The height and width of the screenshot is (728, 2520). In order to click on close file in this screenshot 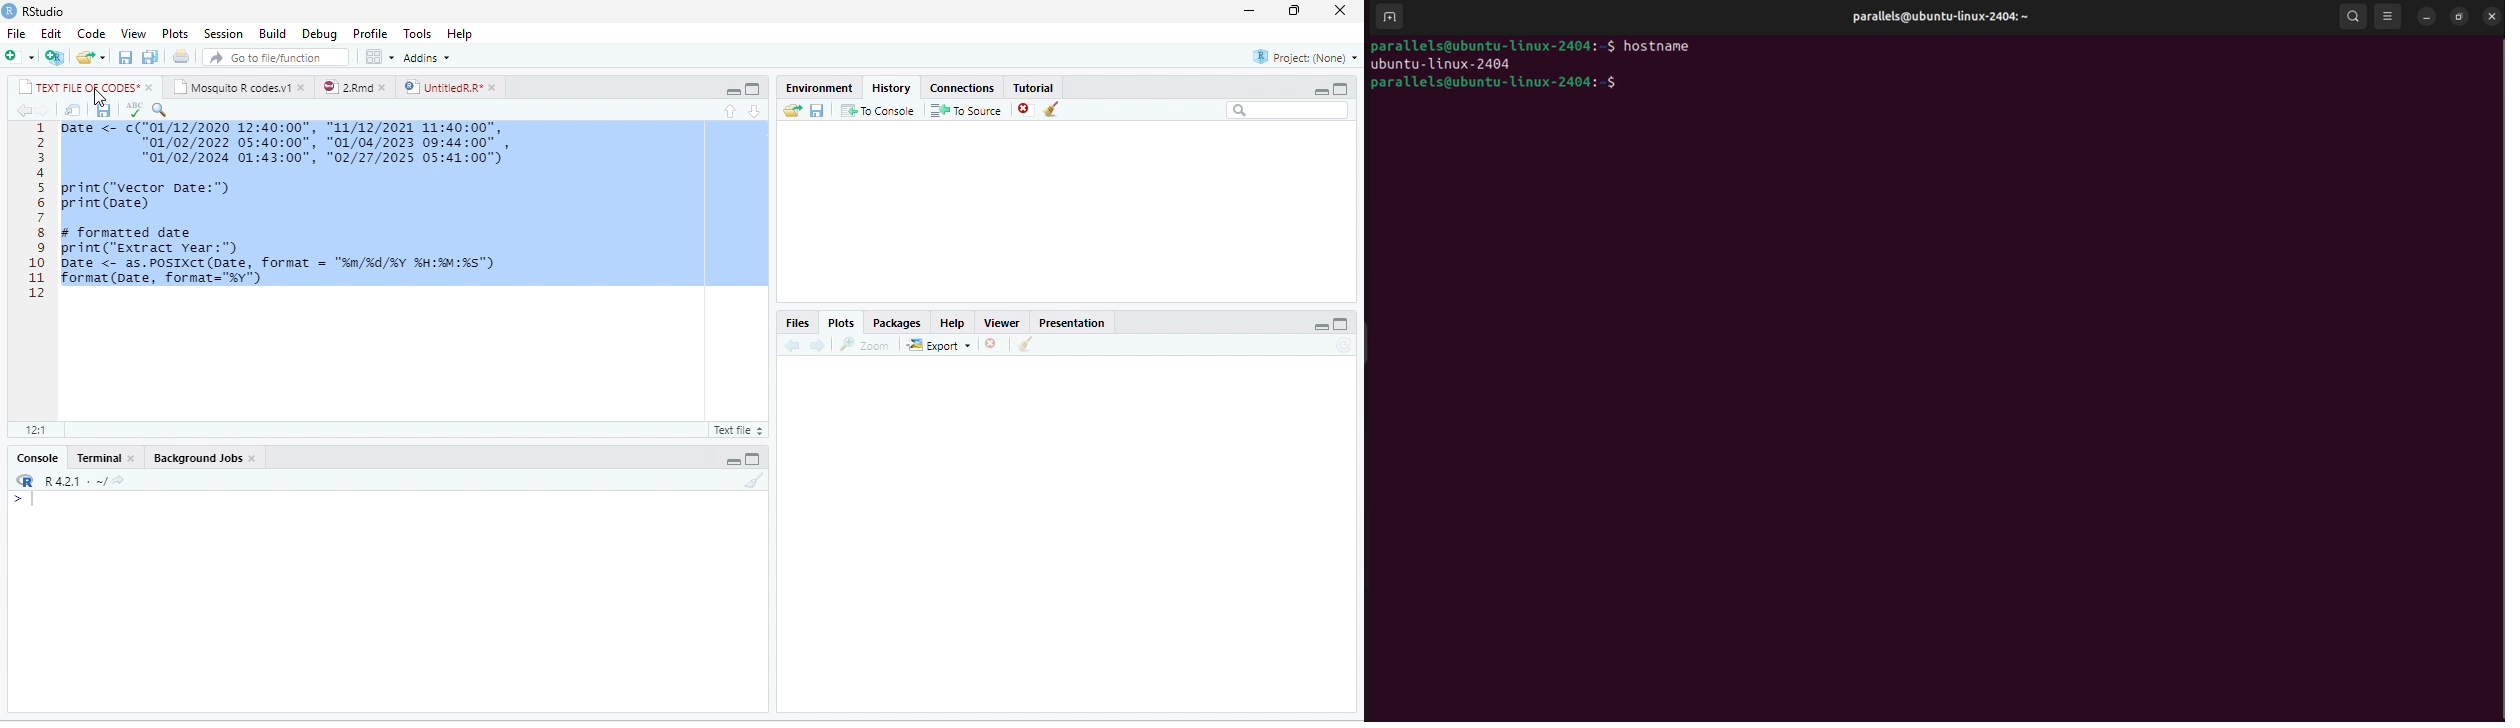, I will do `click(996, 344)`.